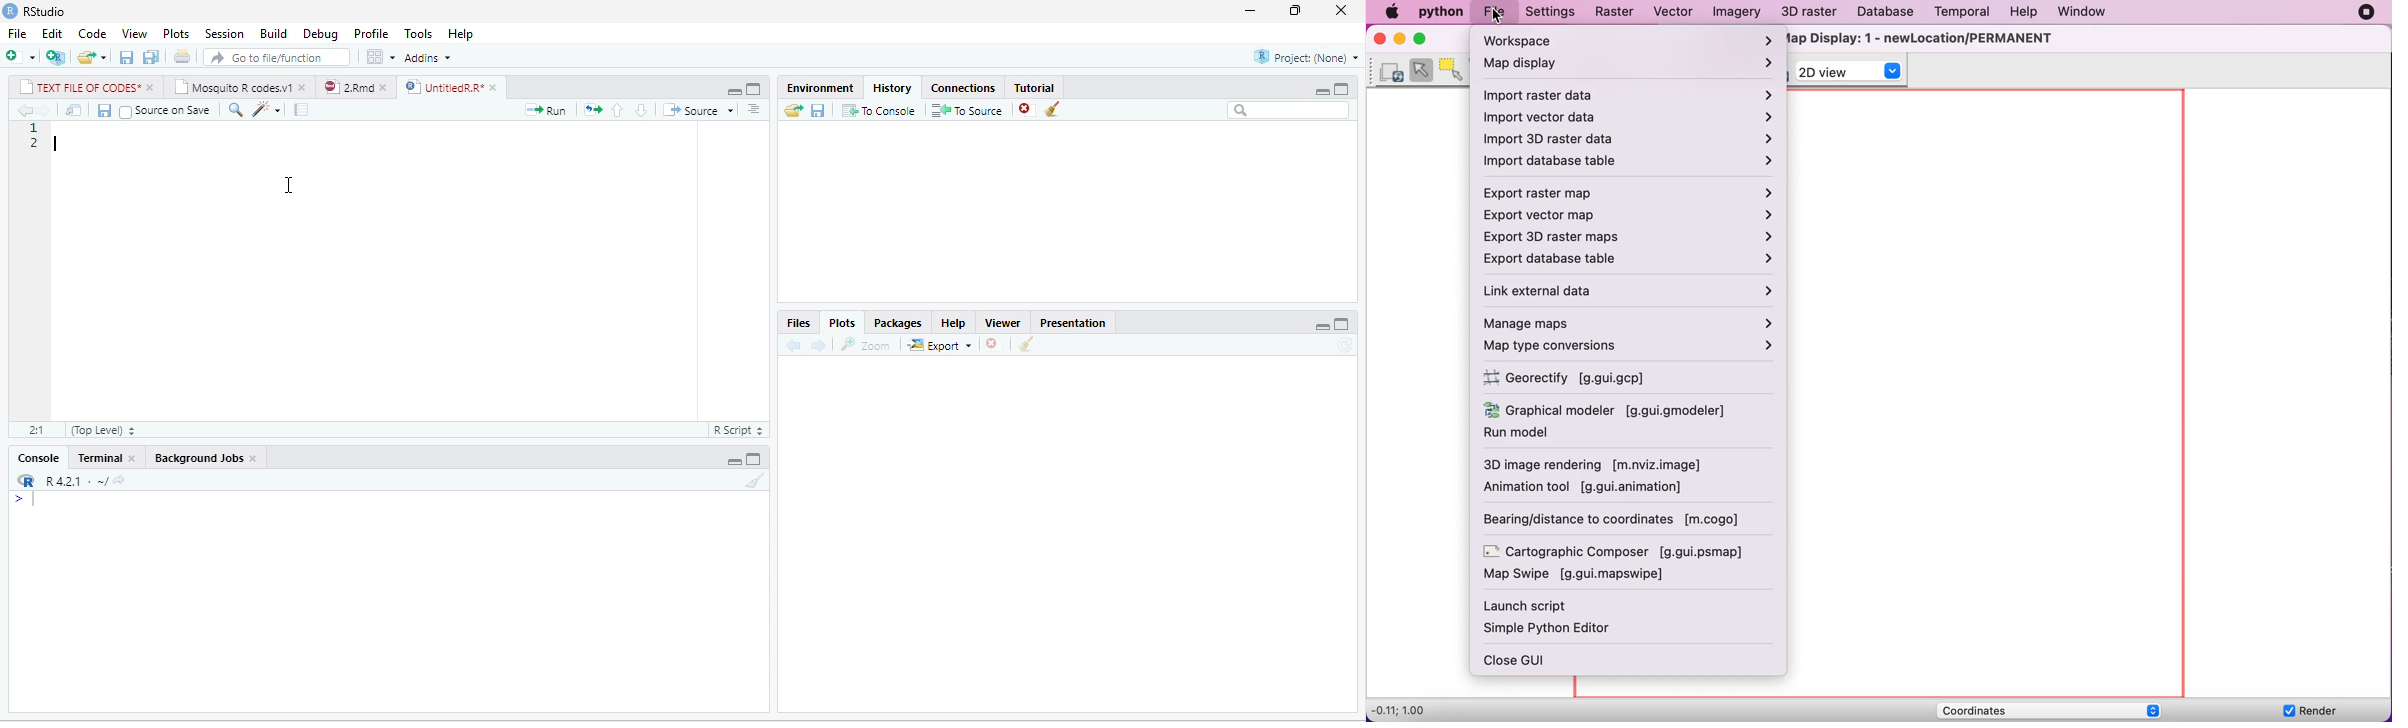  I want to click on Packages, so click(898, 323).